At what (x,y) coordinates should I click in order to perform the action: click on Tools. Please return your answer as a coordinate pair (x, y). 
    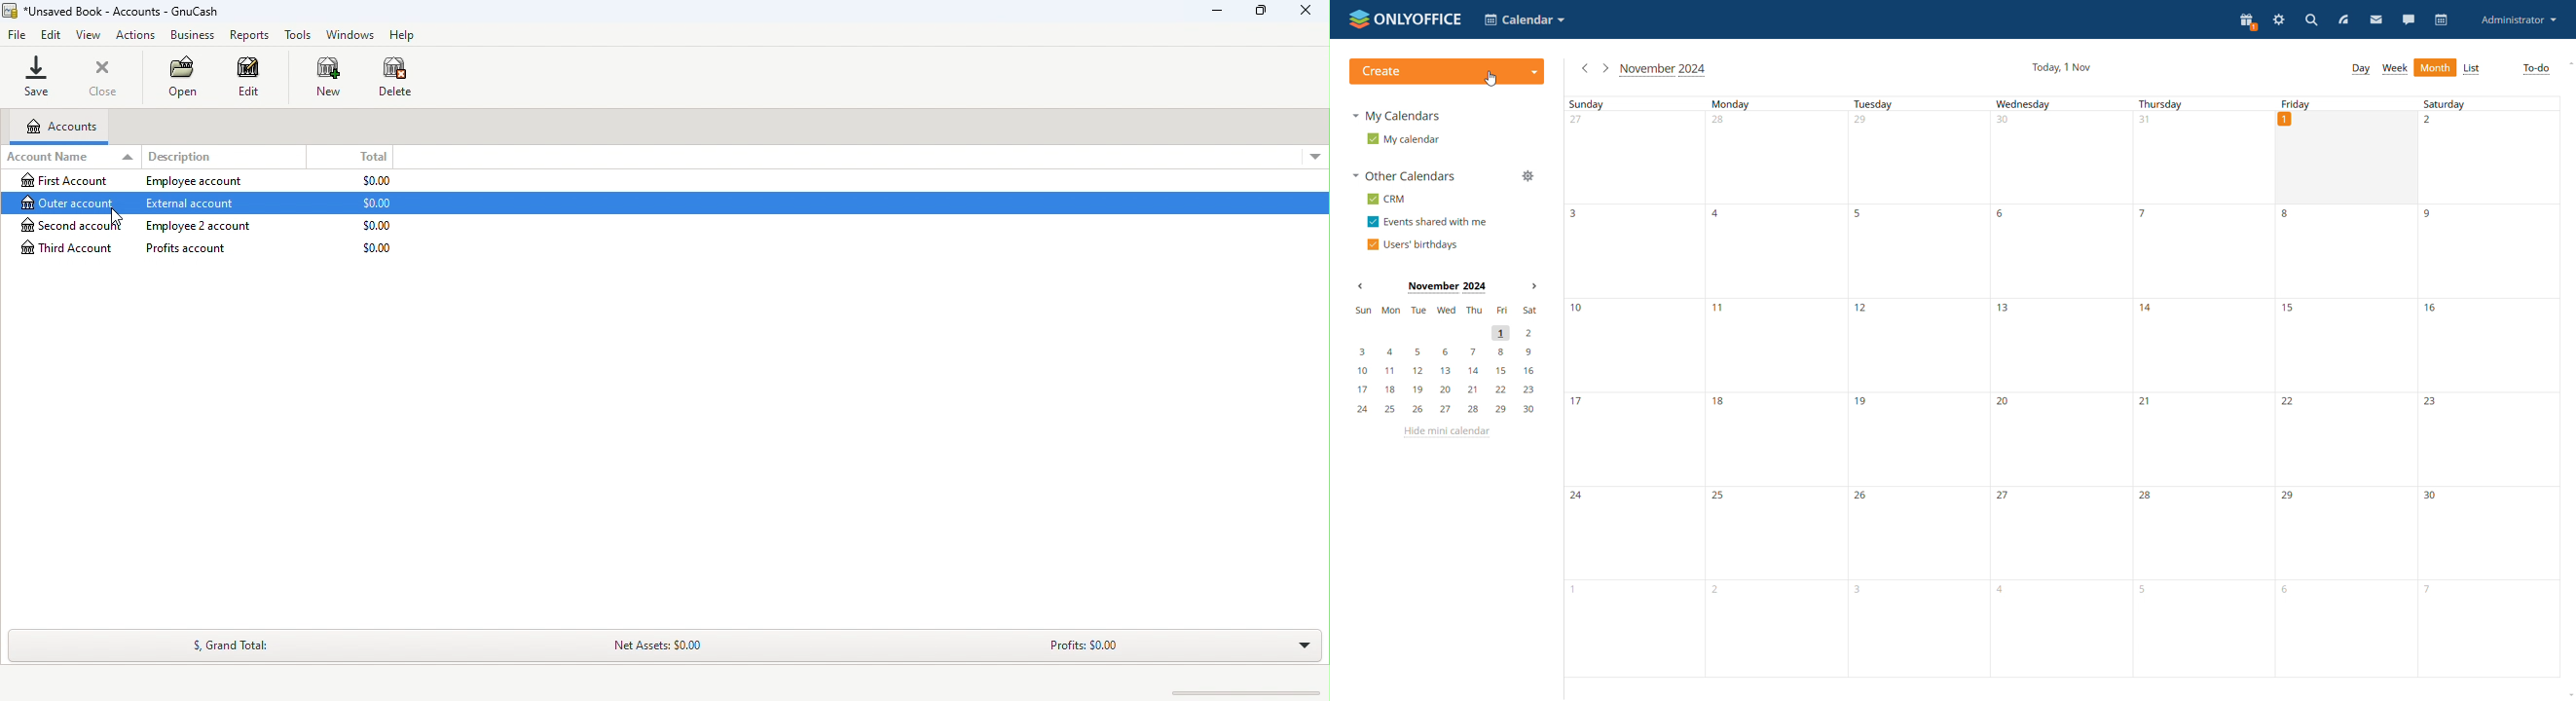
    Looking at the image, I should click on (297, 34).